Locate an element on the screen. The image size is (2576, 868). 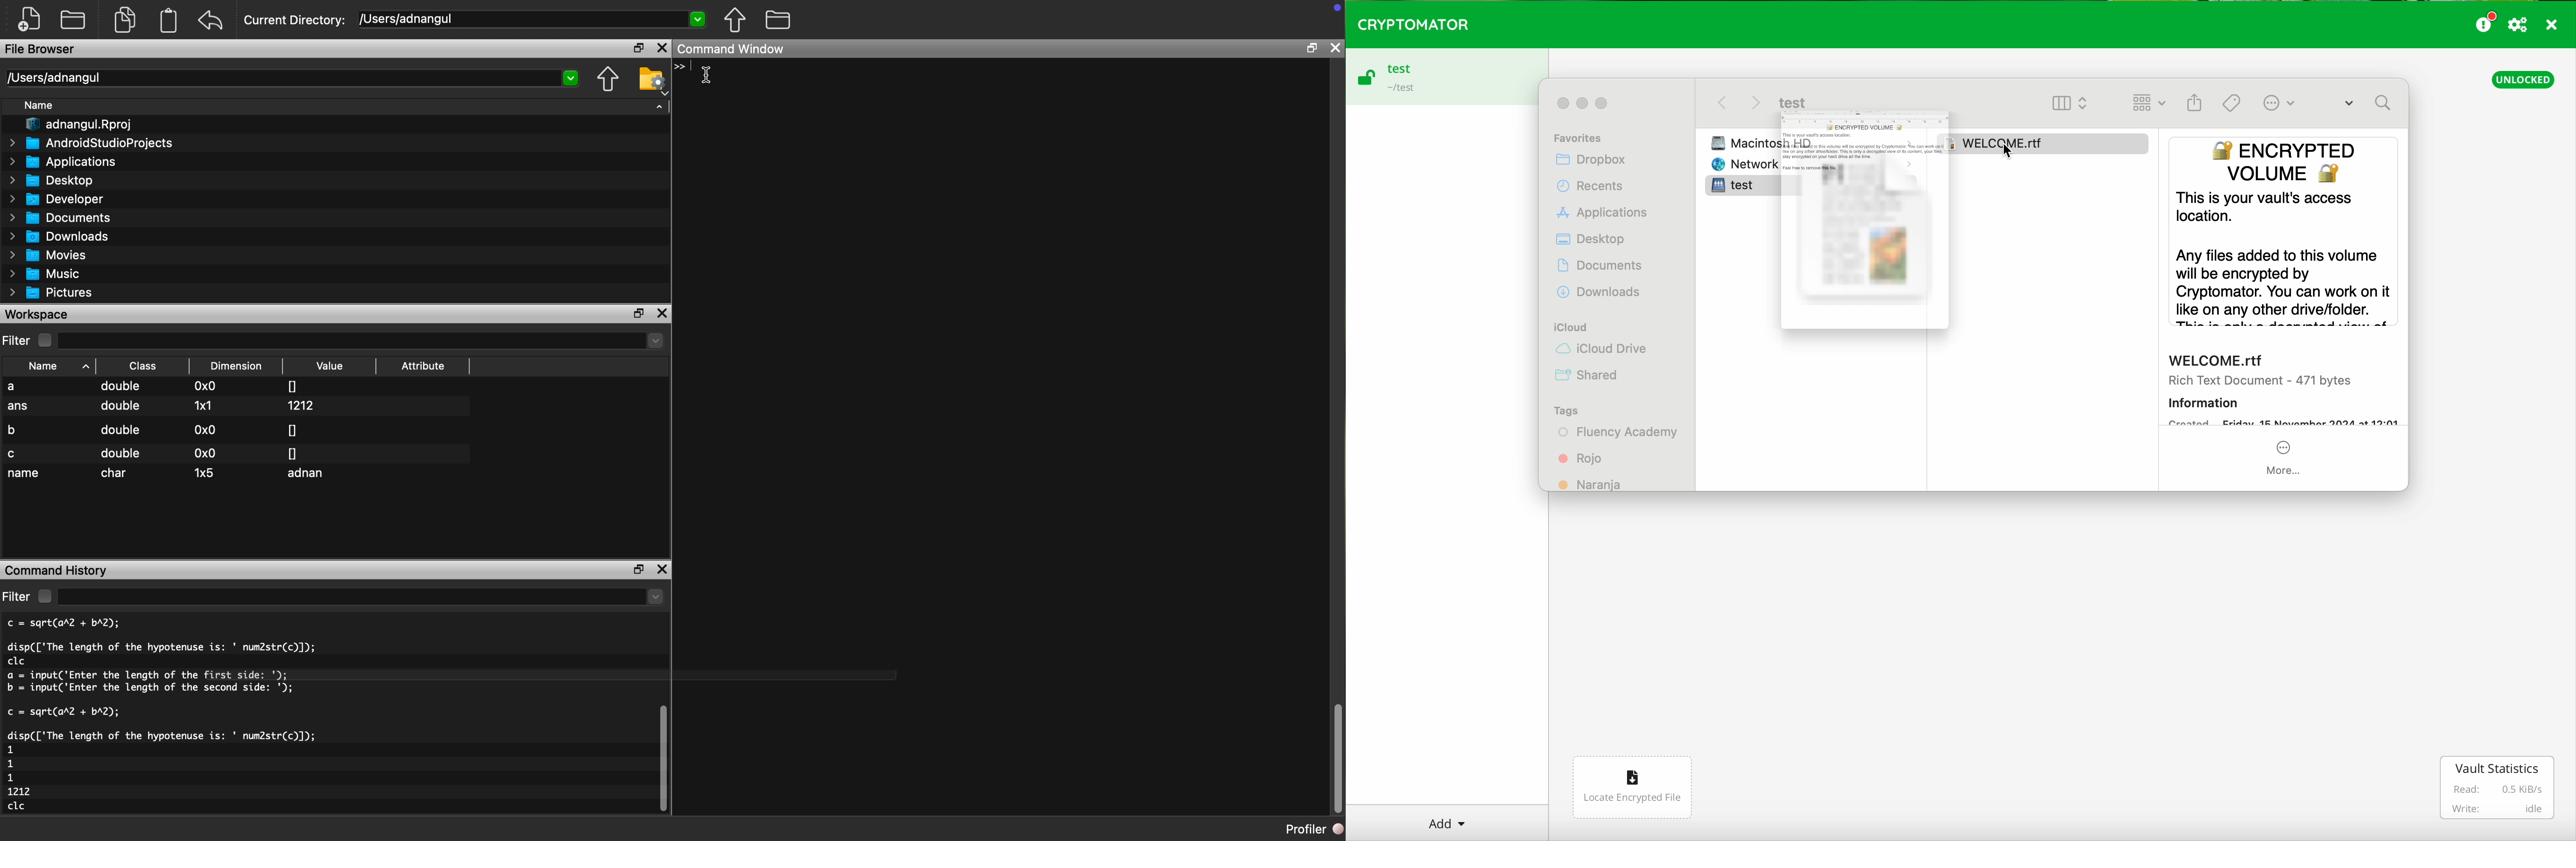
double is located at coordinates (119, 409).